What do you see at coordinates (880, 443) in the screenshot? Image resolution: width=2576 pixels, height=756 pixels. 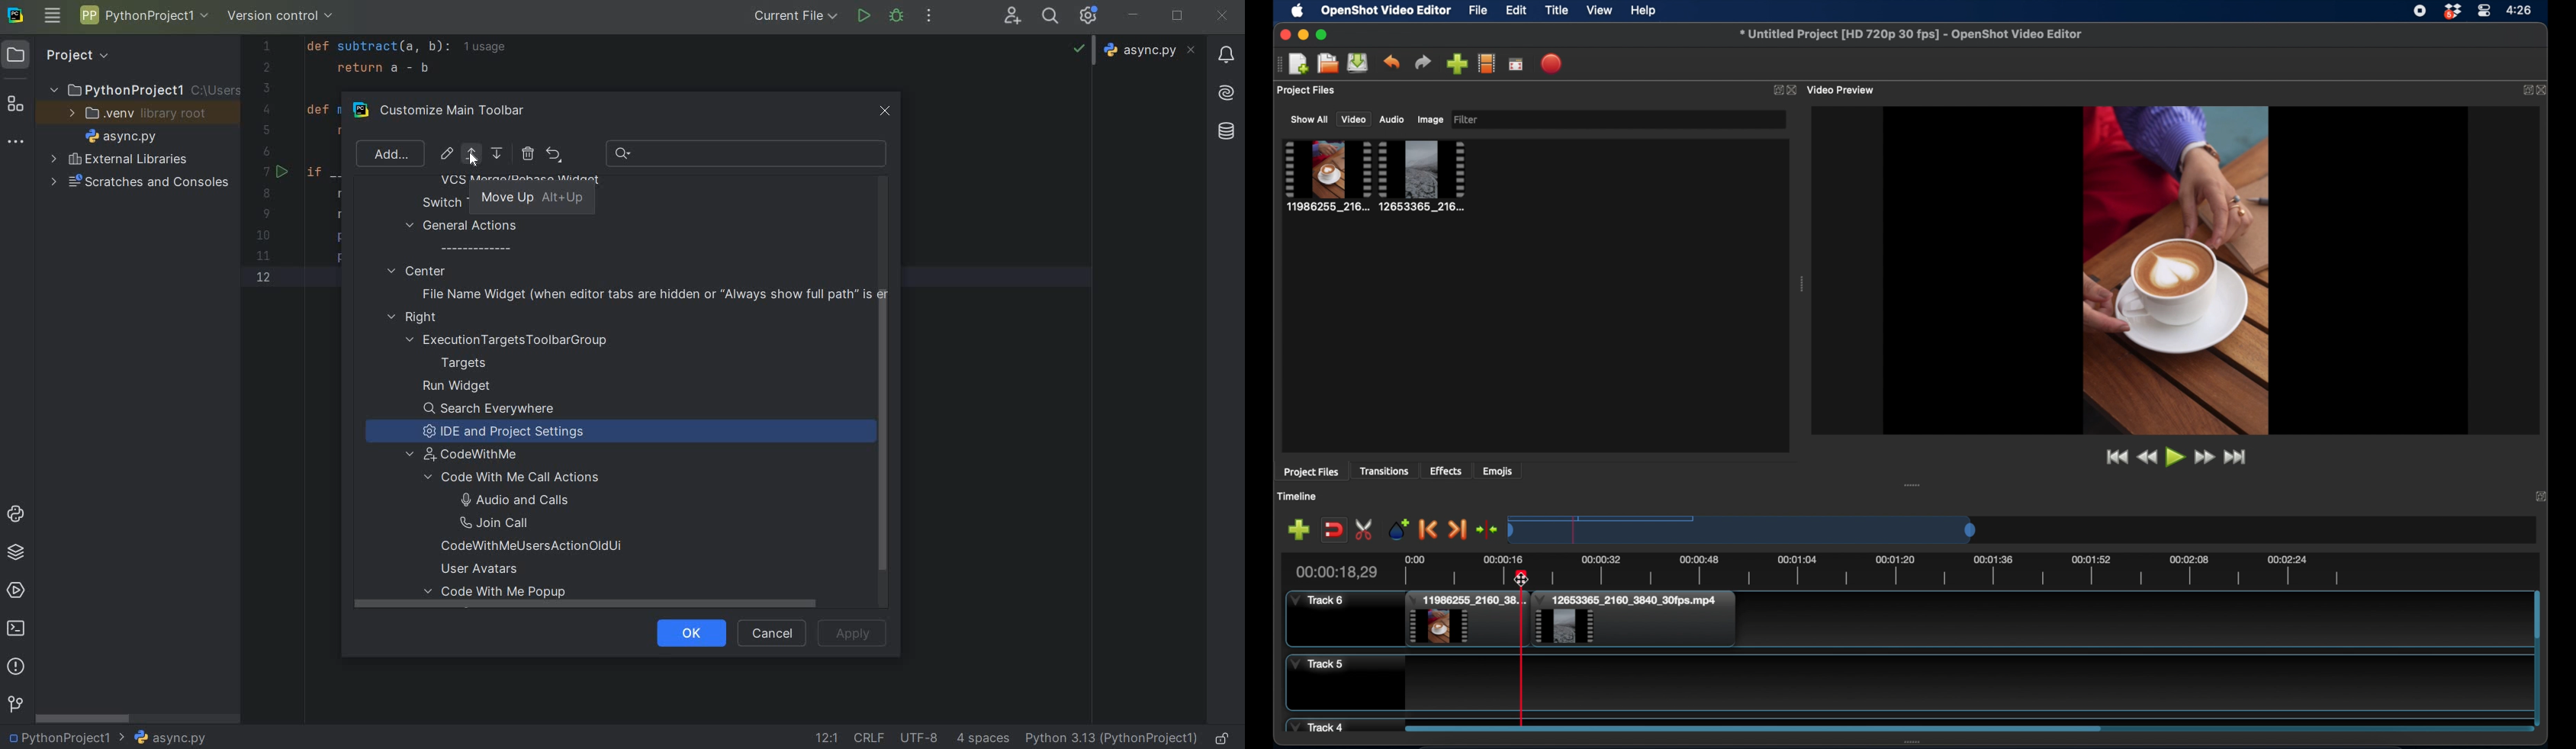 I see `scrollbar` at bounding box center [880, 443].